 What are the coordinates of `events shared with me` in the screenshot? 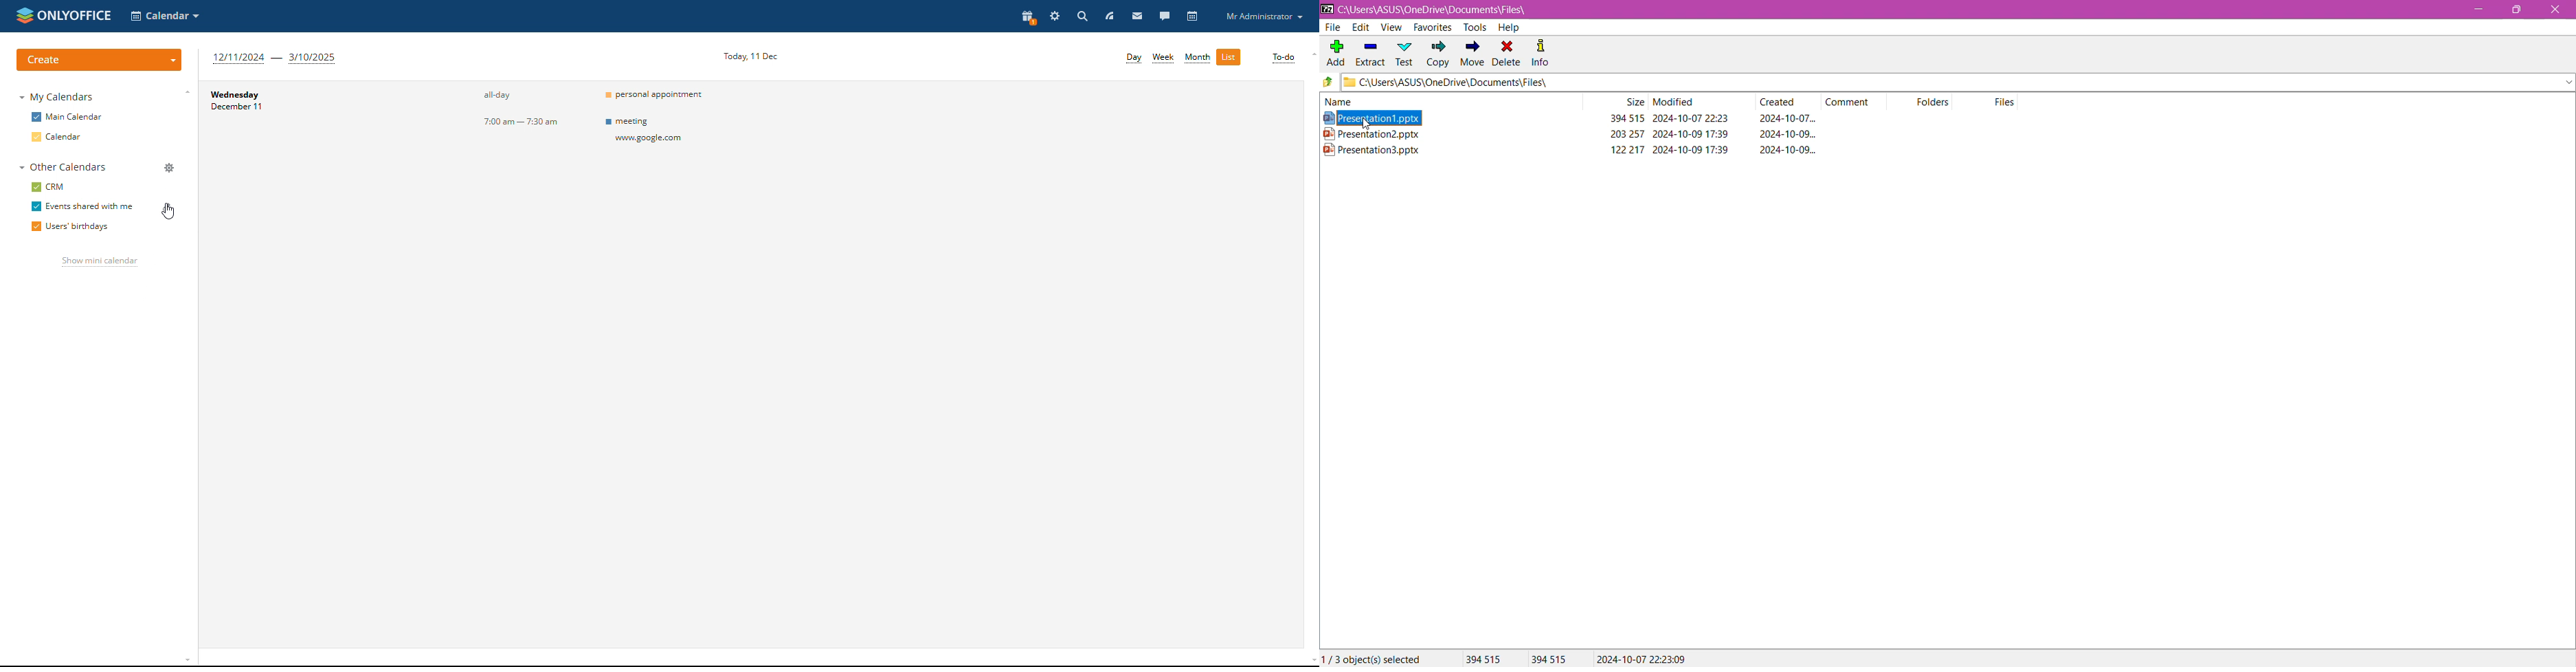 It's located at (82, 206).